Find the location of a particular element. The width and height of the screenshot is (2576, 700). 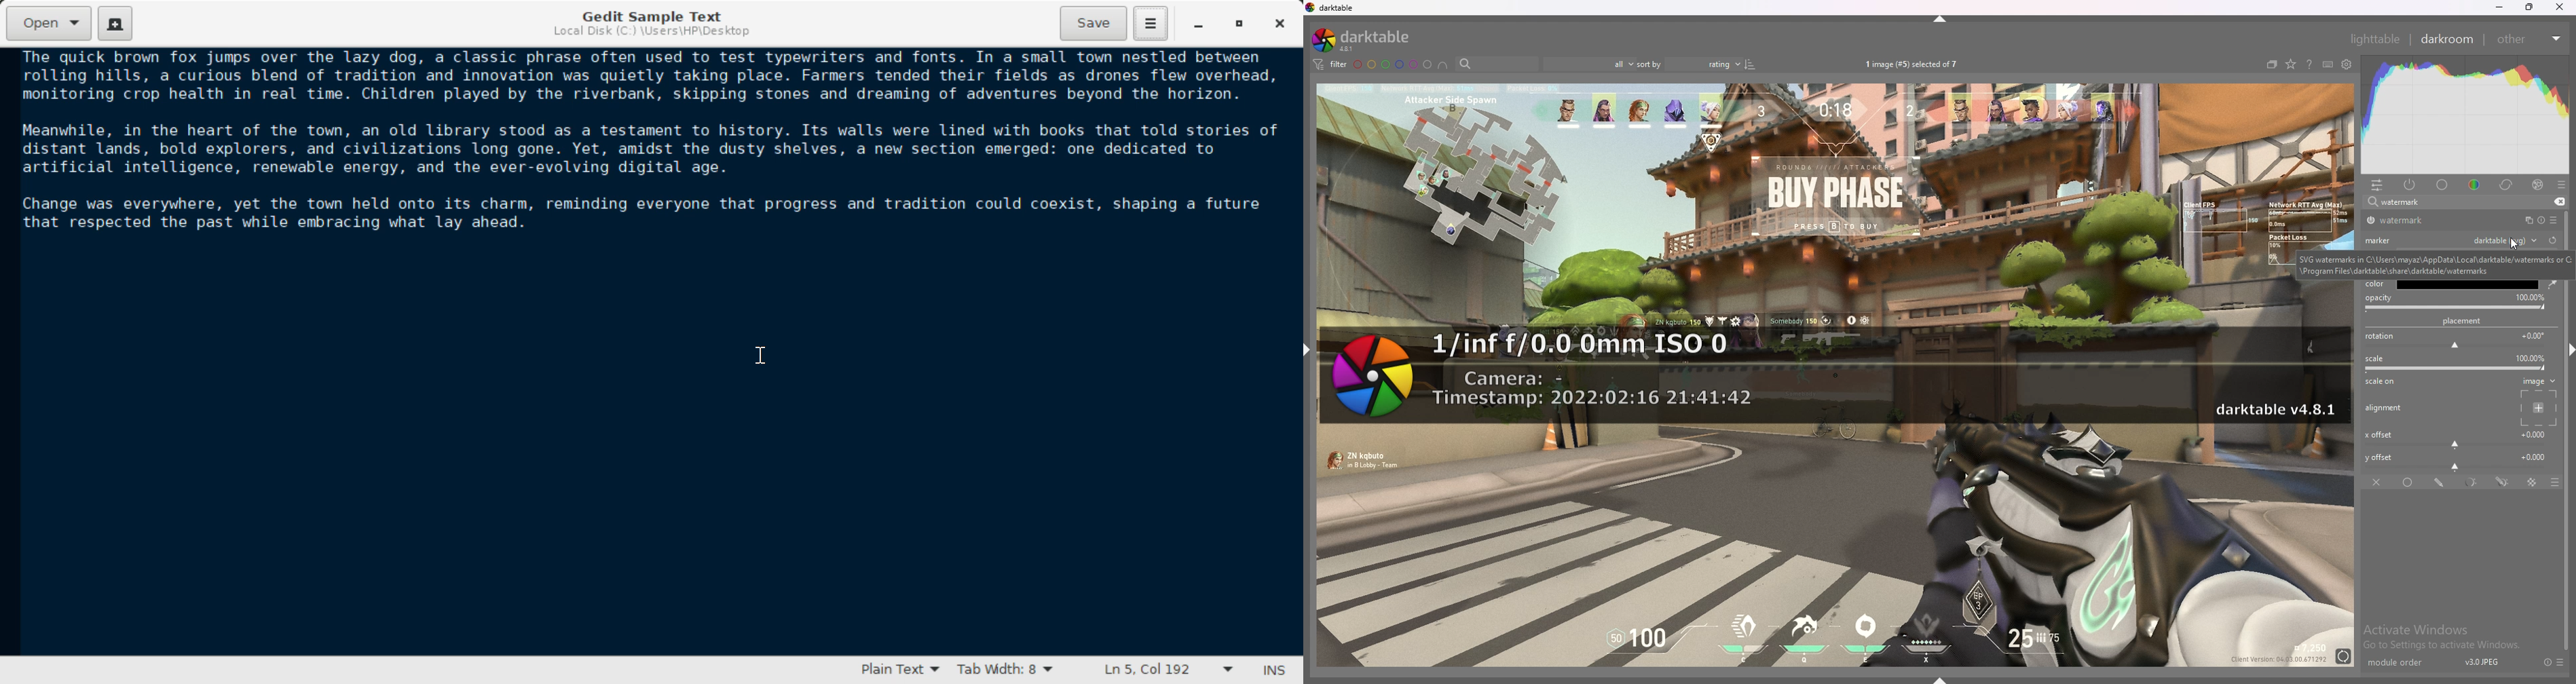

raster mask is located at coordinates (2533, 483).